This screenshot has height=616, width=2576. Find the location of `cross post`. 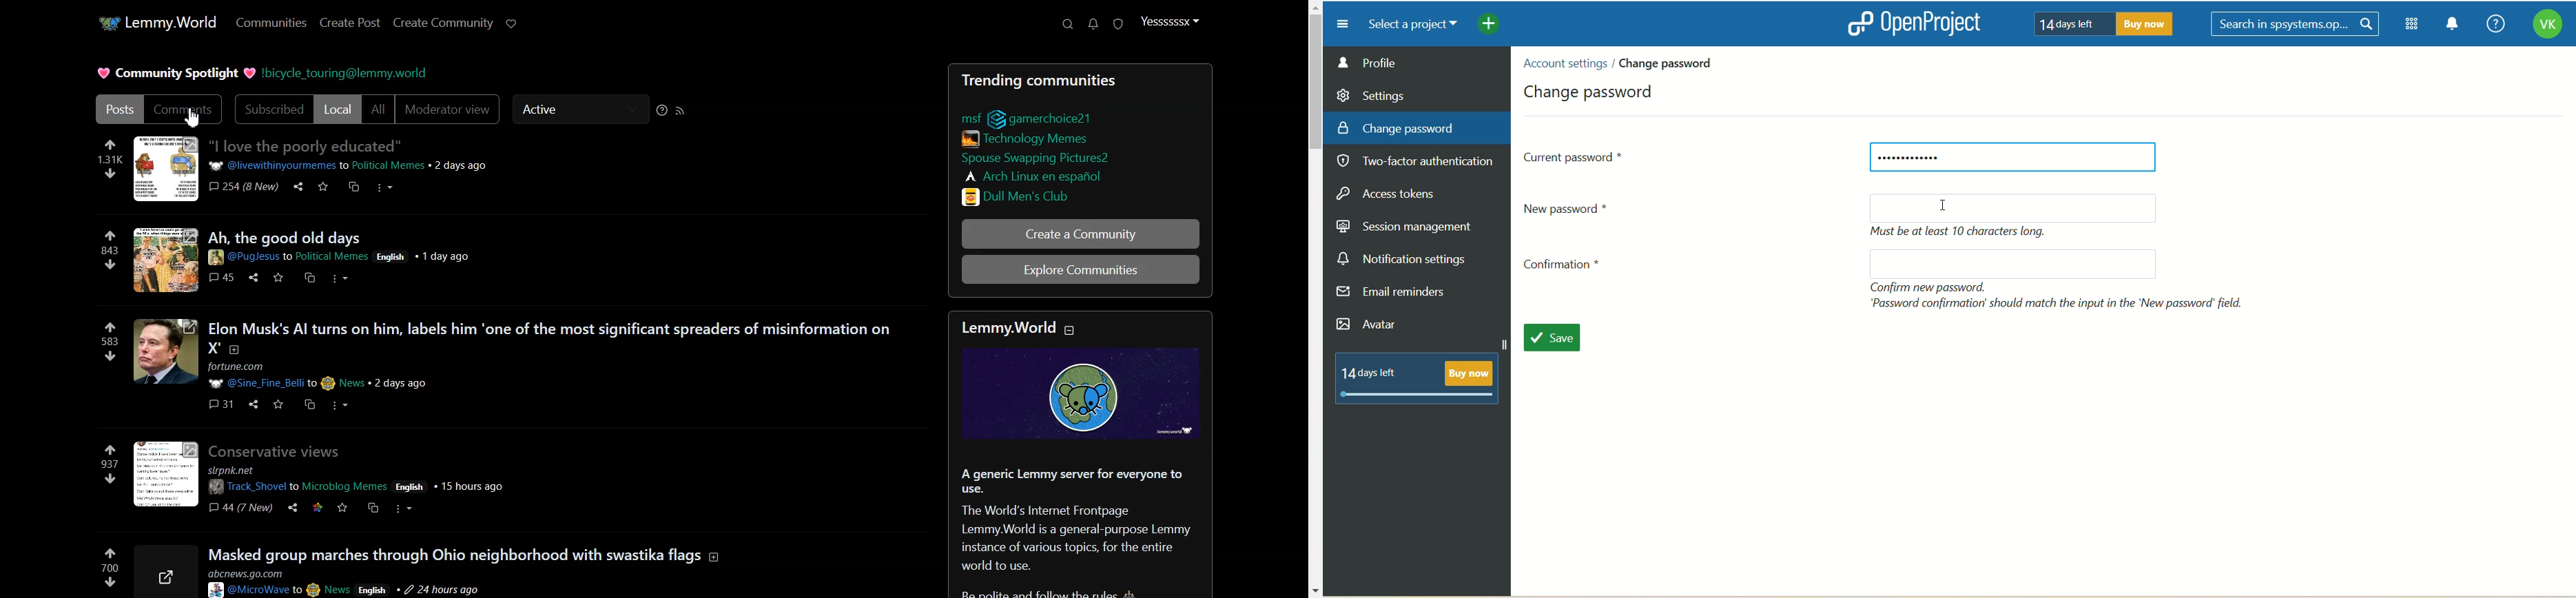

cross post is located at coordinates (309, 276).